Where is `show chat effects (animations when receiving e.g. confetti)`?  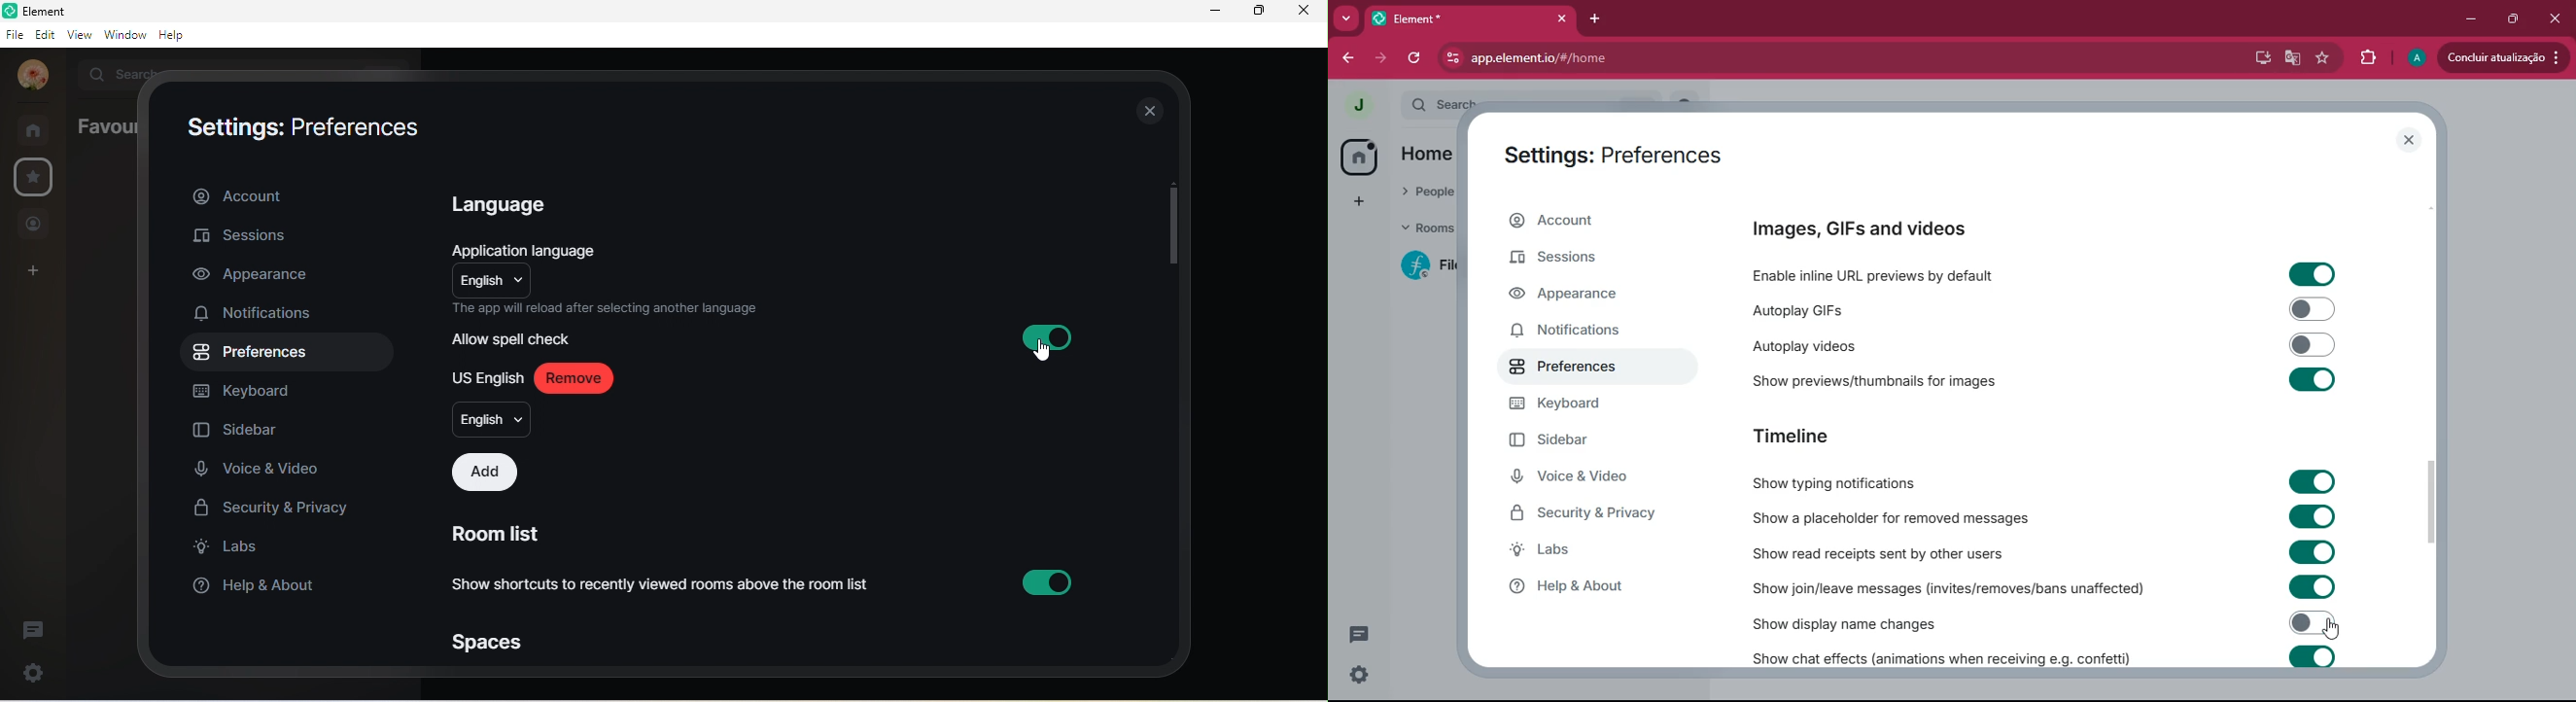
show chat effects (animations when receiving e.g. confetti) is located at coordinates (1939, 656).